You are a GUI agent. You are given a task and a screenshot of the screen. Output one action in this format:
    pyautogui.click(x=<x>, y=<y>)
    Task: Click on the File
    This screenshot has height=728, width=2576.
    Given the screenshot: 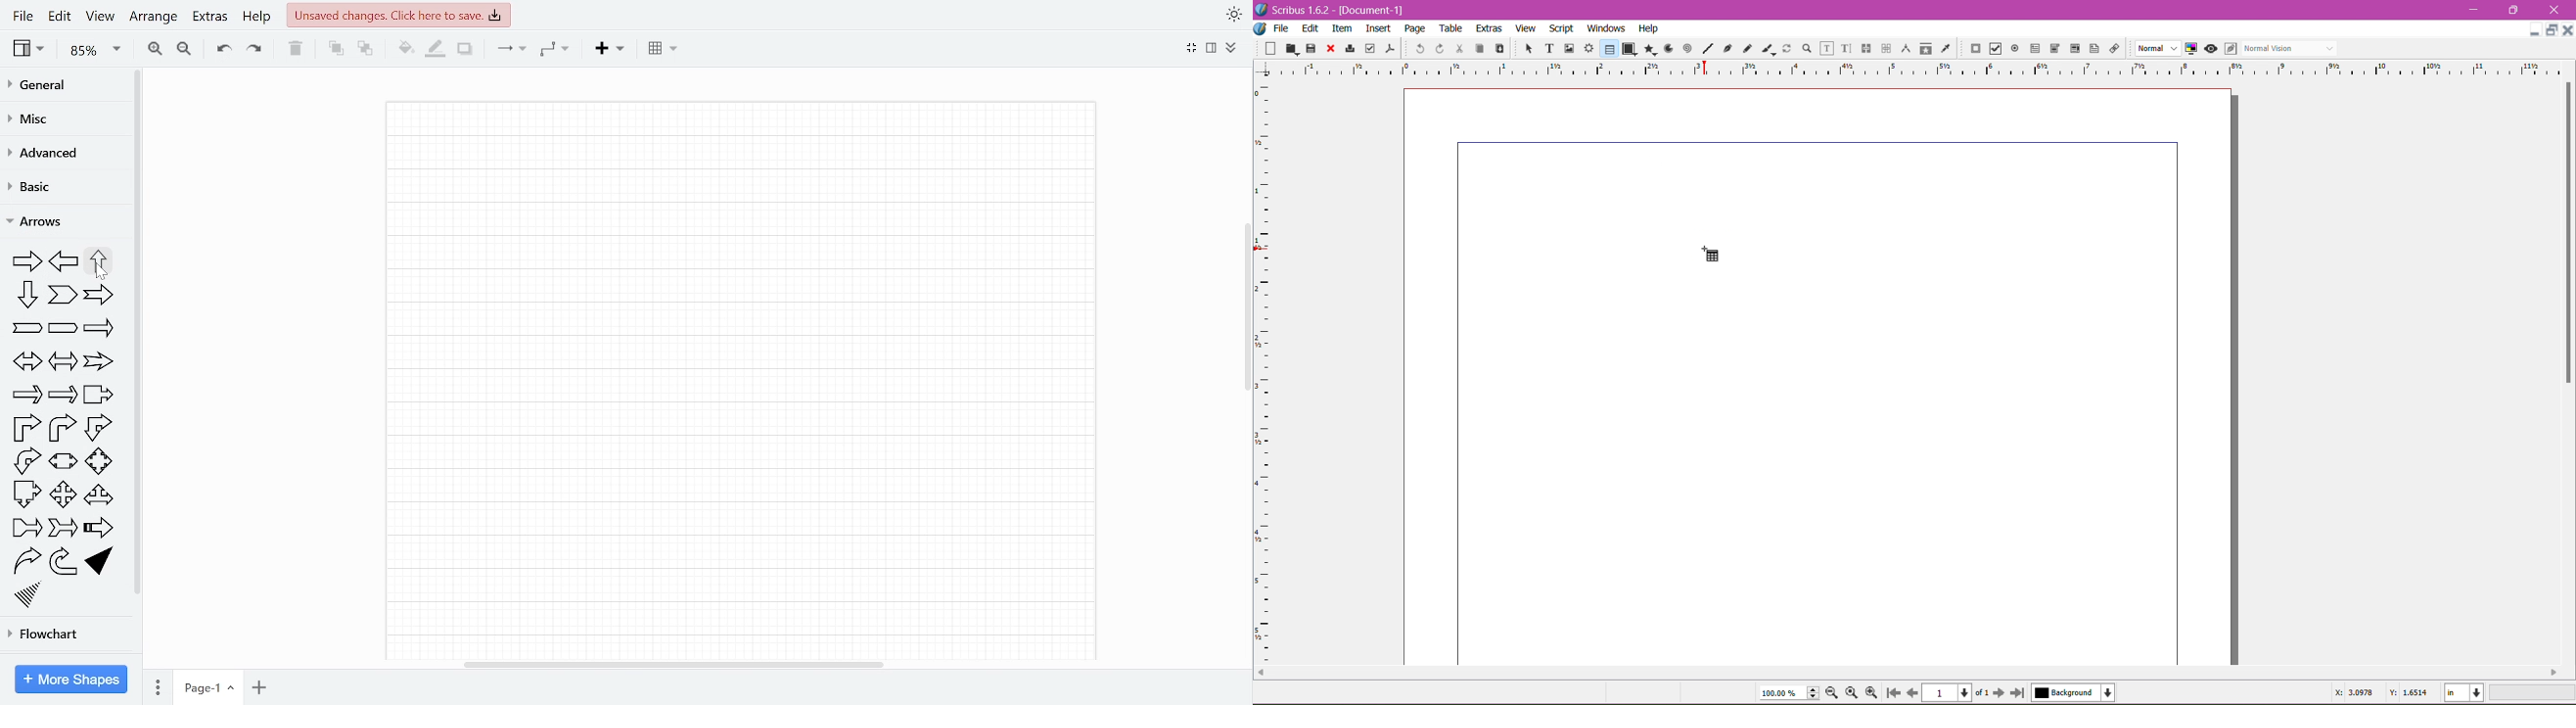 What is the action you would take?
    pyautogui.click(x=22, y=16)
    